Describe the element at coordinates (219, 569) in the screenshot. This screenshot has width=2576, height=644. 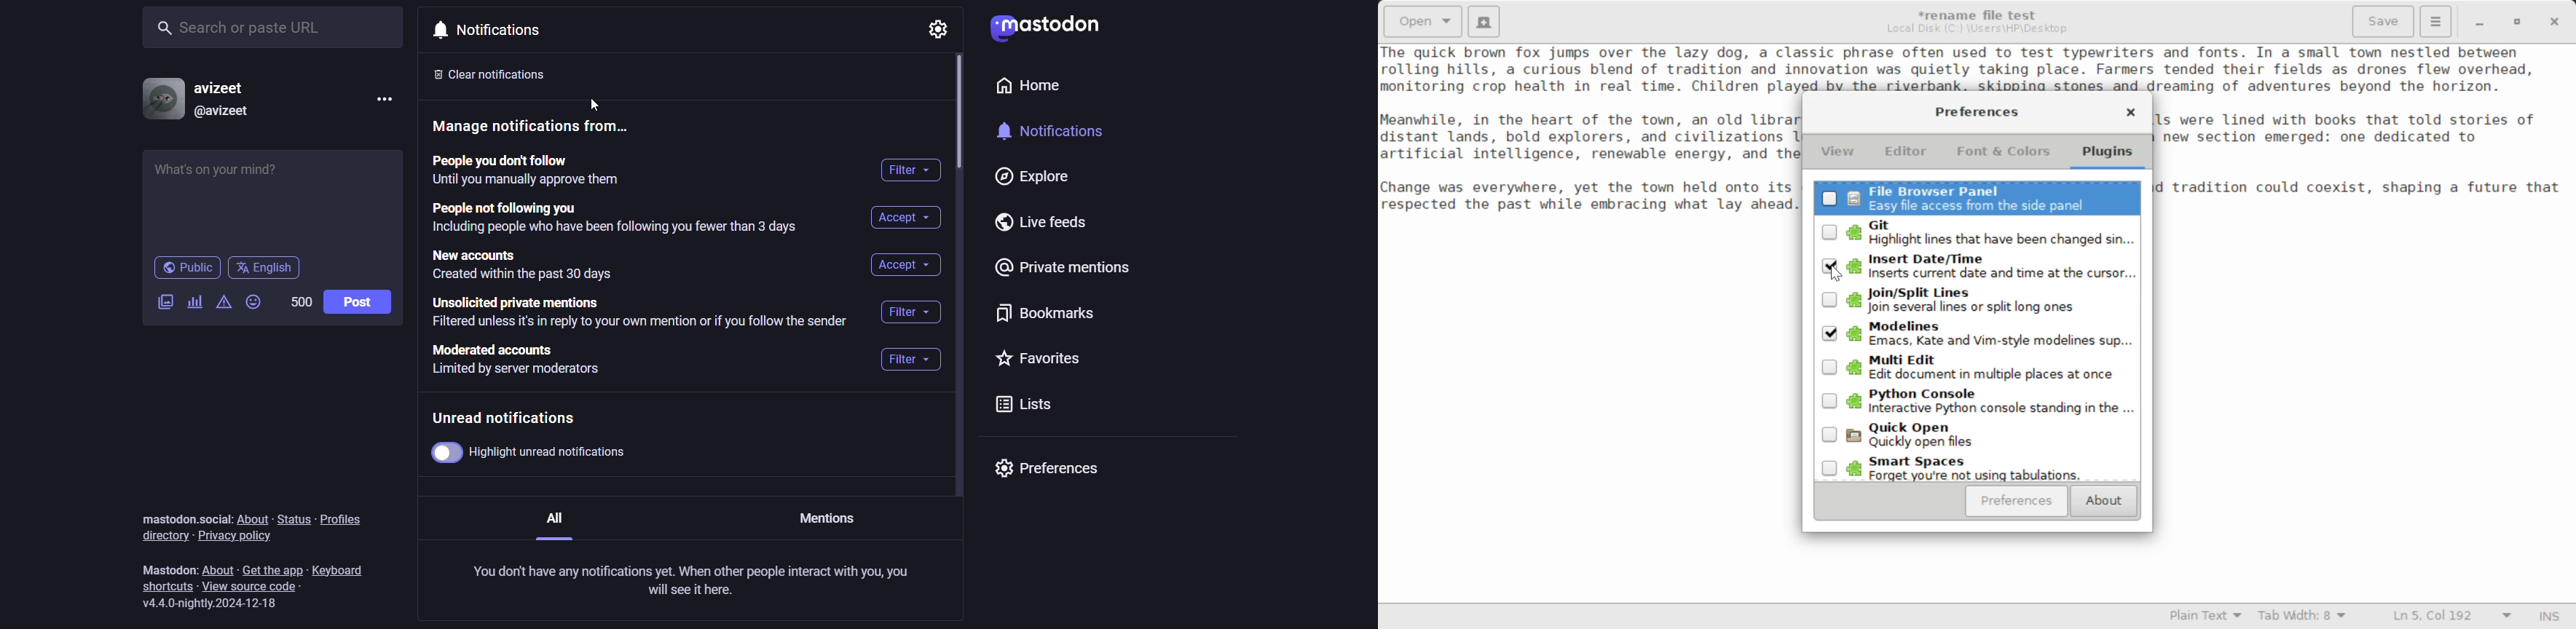
I see `about` at that location.